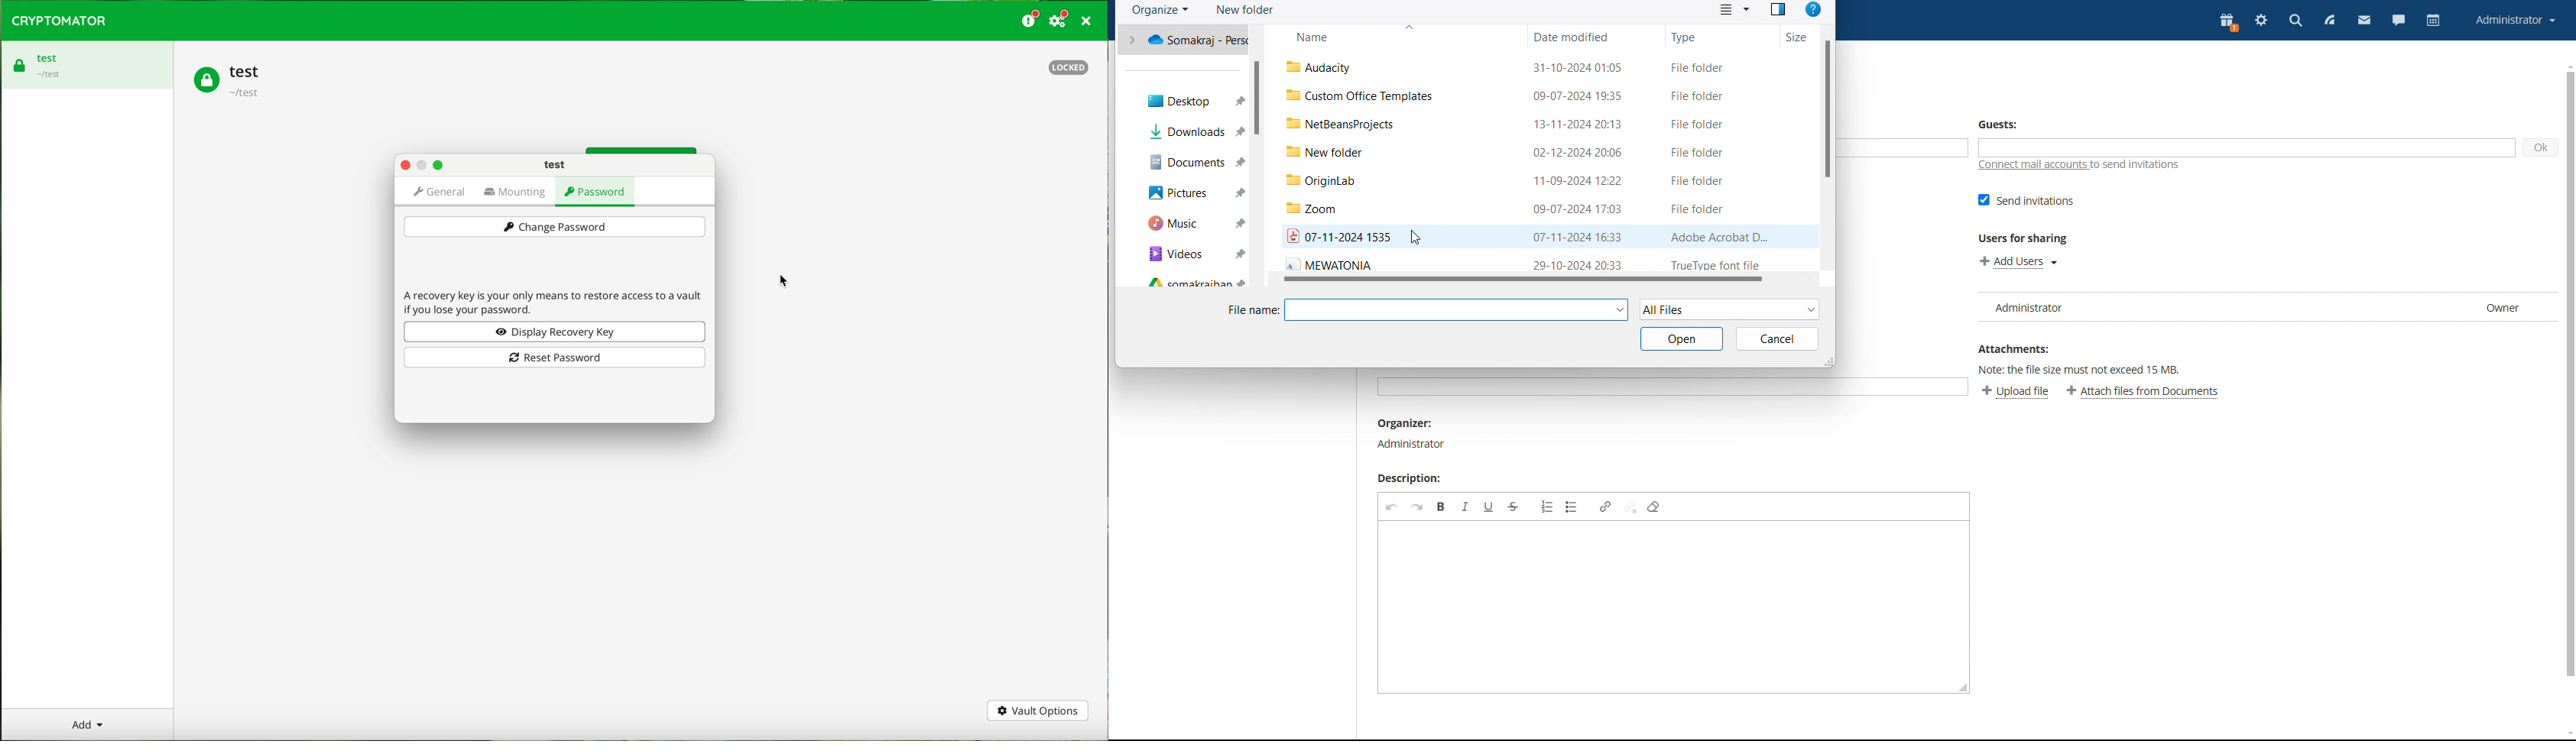 Image resolution: width=2576 pixels, height=756 pixels. Describe the element at coordinates (1529, 238) in the screenshot. I see `` at that location.